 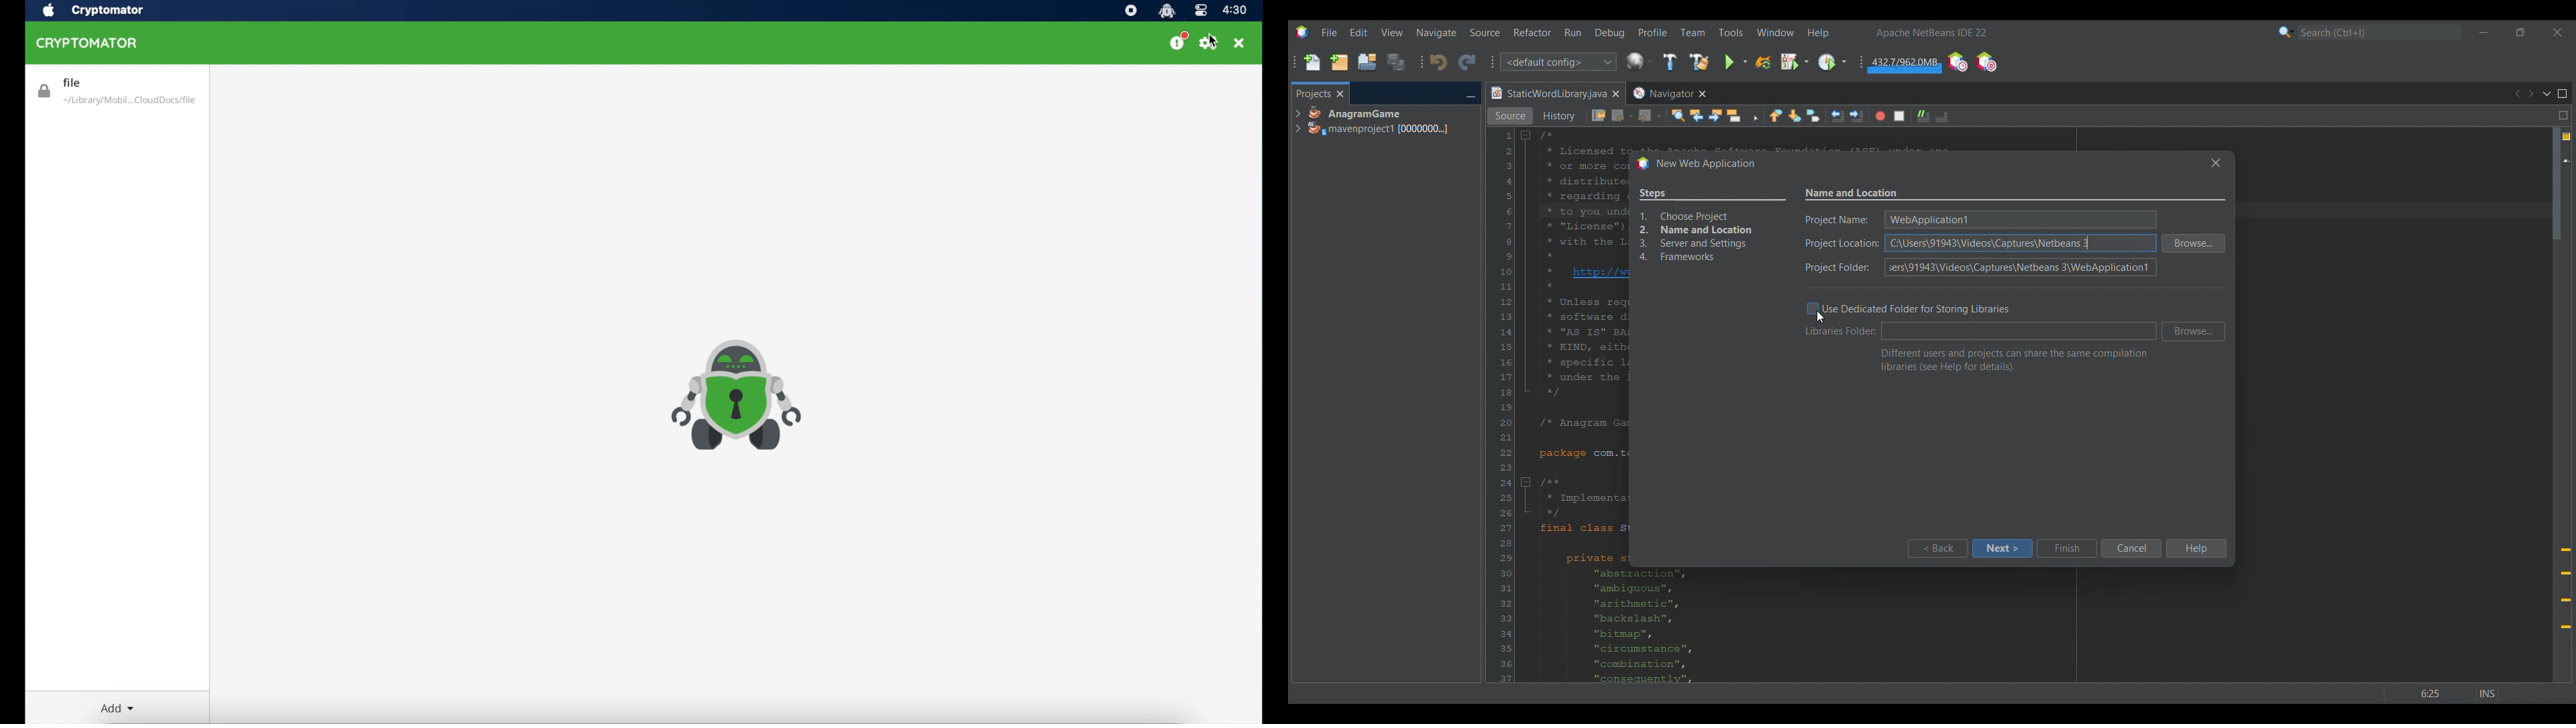 What do you see at coordinates (2195, 548) in the screenshot?
I see `Help` at bounding box center [2195, 548].